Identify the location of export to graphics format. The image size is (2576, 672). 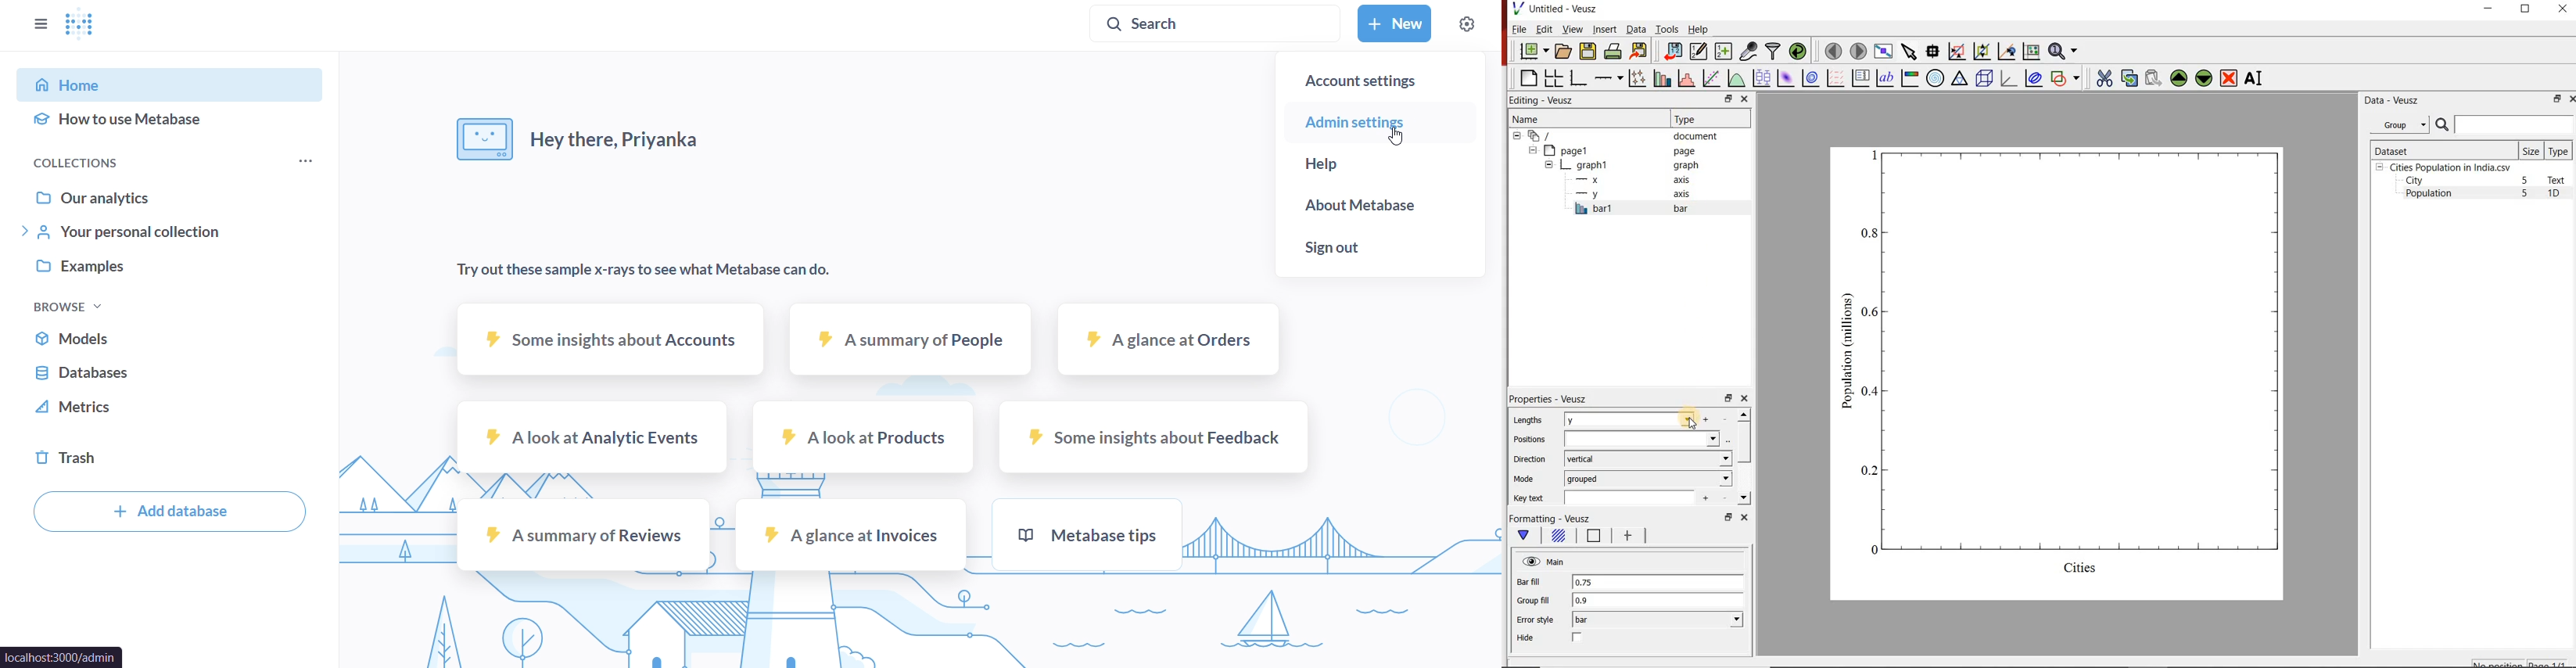
(1639, 52).